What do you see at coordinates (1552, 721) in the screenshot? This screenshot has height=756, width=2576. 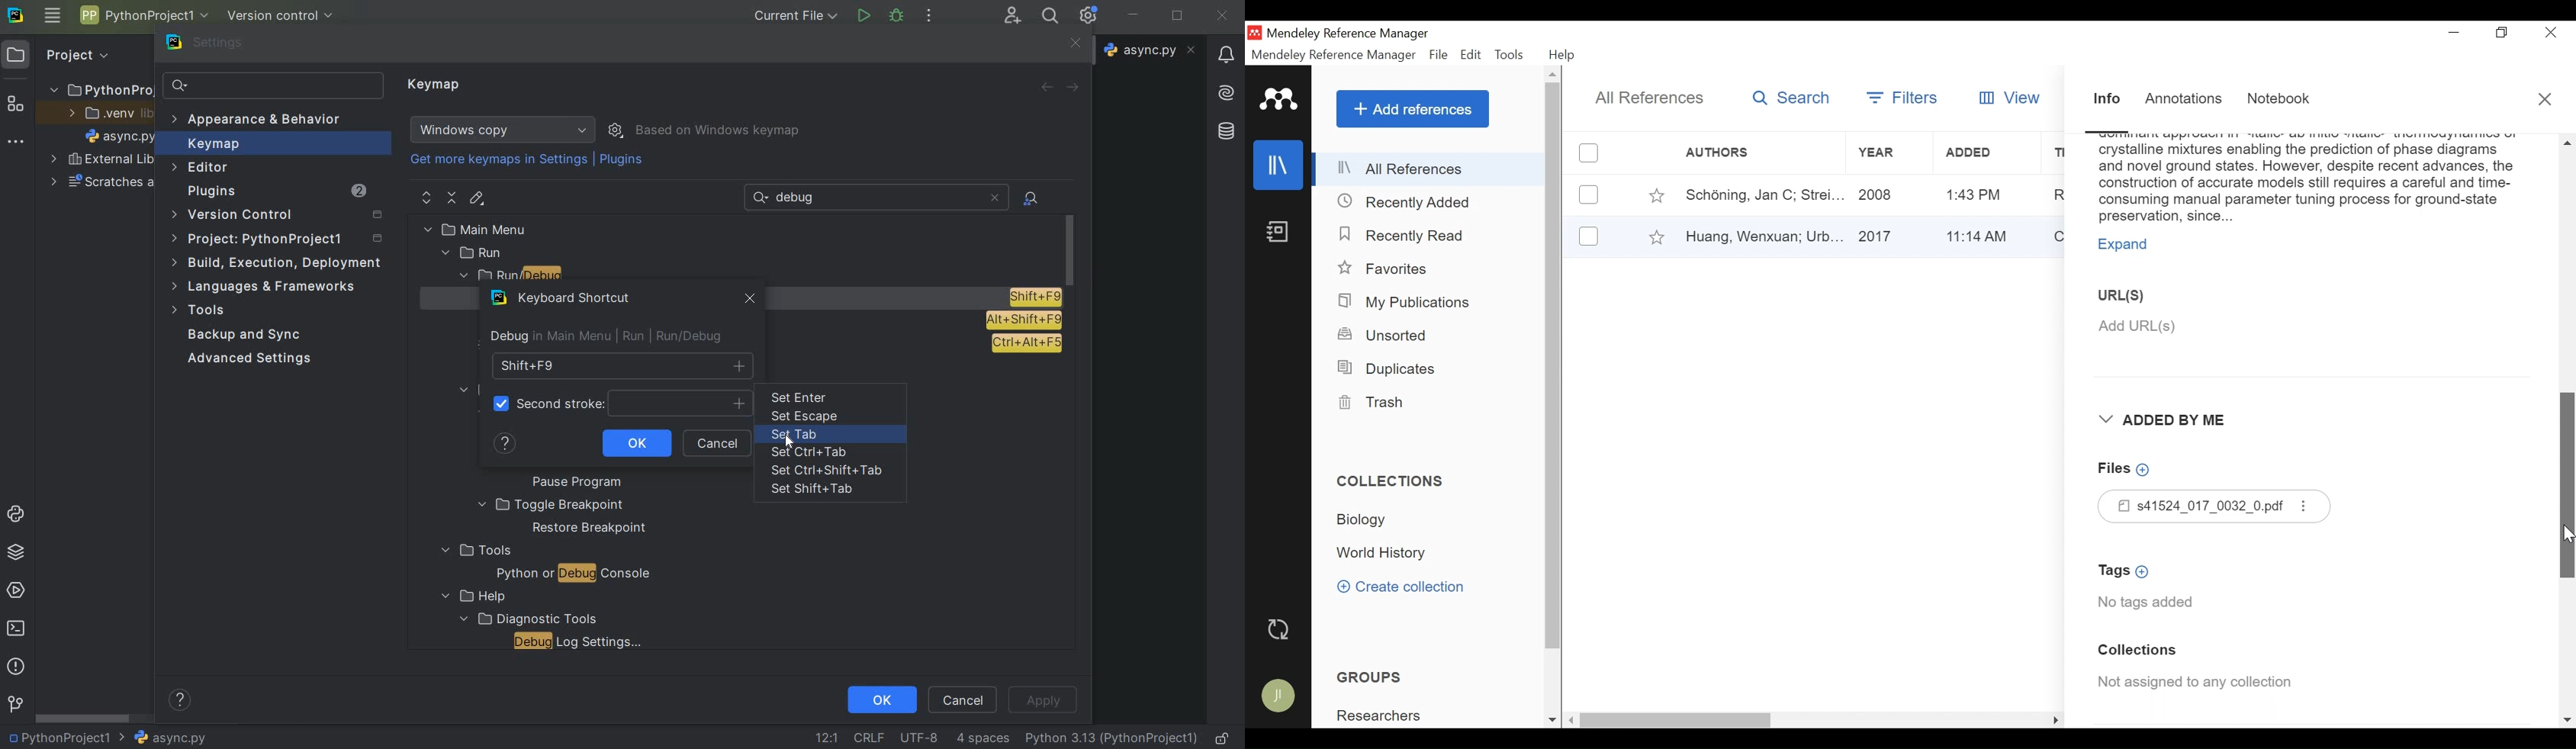 I see `Scroll down` at bounding box center [1552, 721].